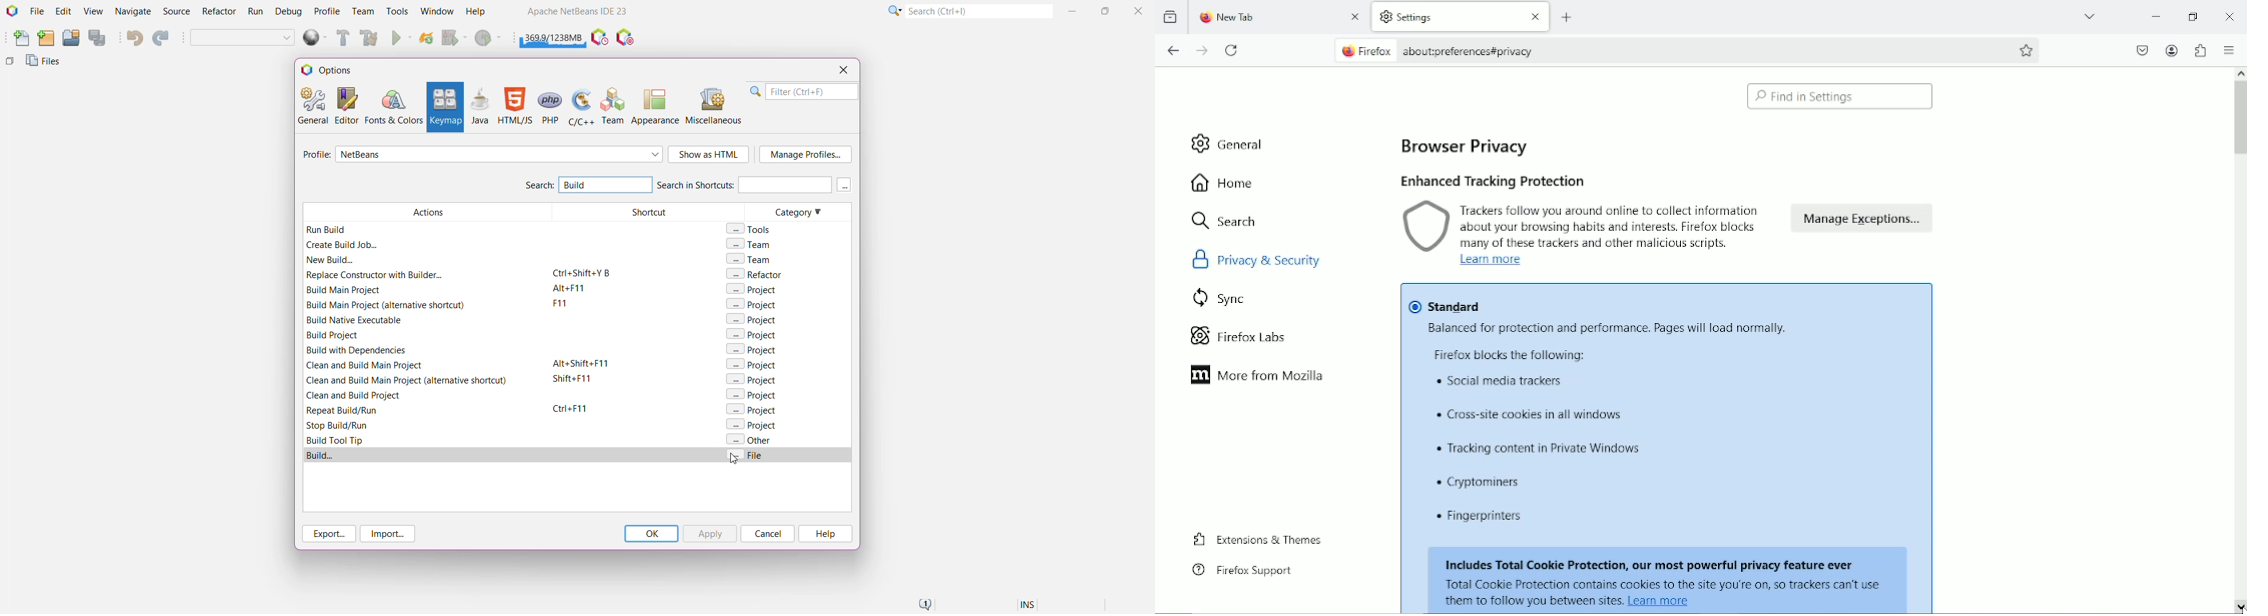 This screenshot has width=2268, height=616. Describe the element at coordinates (1224, 182) in the screenshot. I see `home` at that location.